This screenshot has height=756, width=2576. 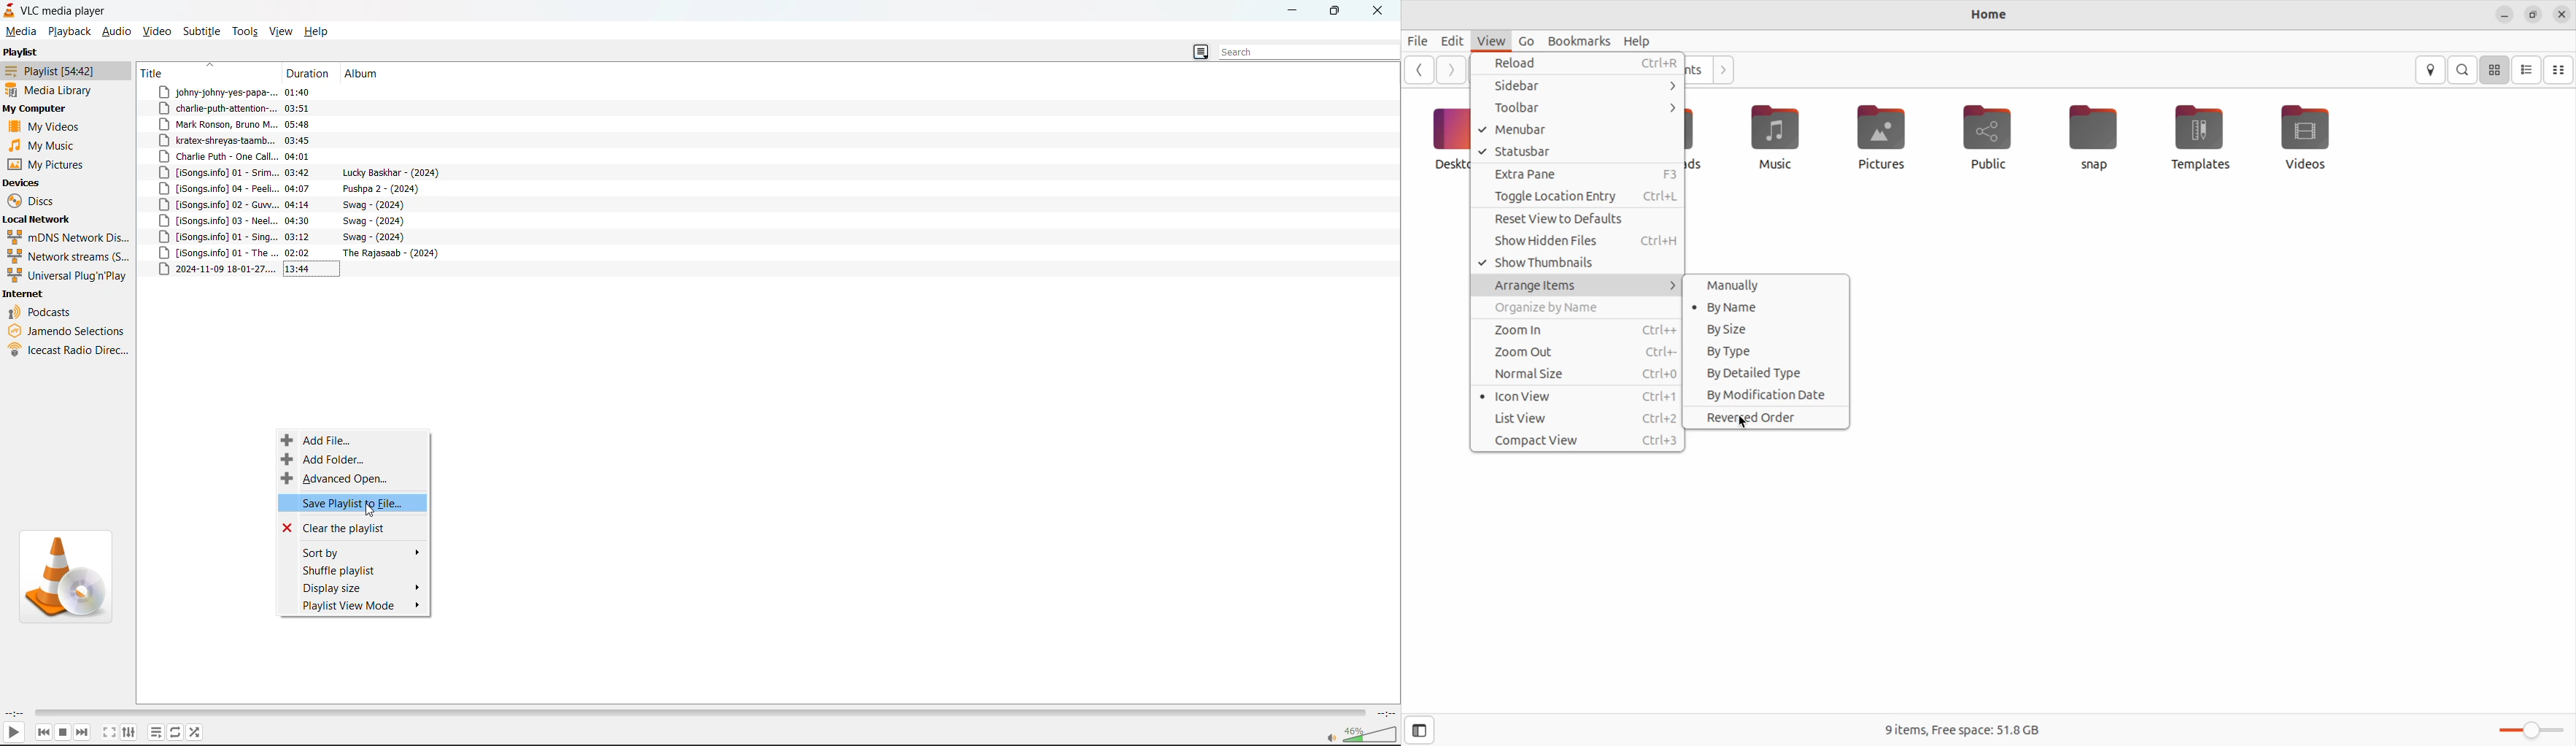 What do you see at coordinates (1384, 712) in the screenshot?
I see `total track time` at bounding box center [1384, 712].